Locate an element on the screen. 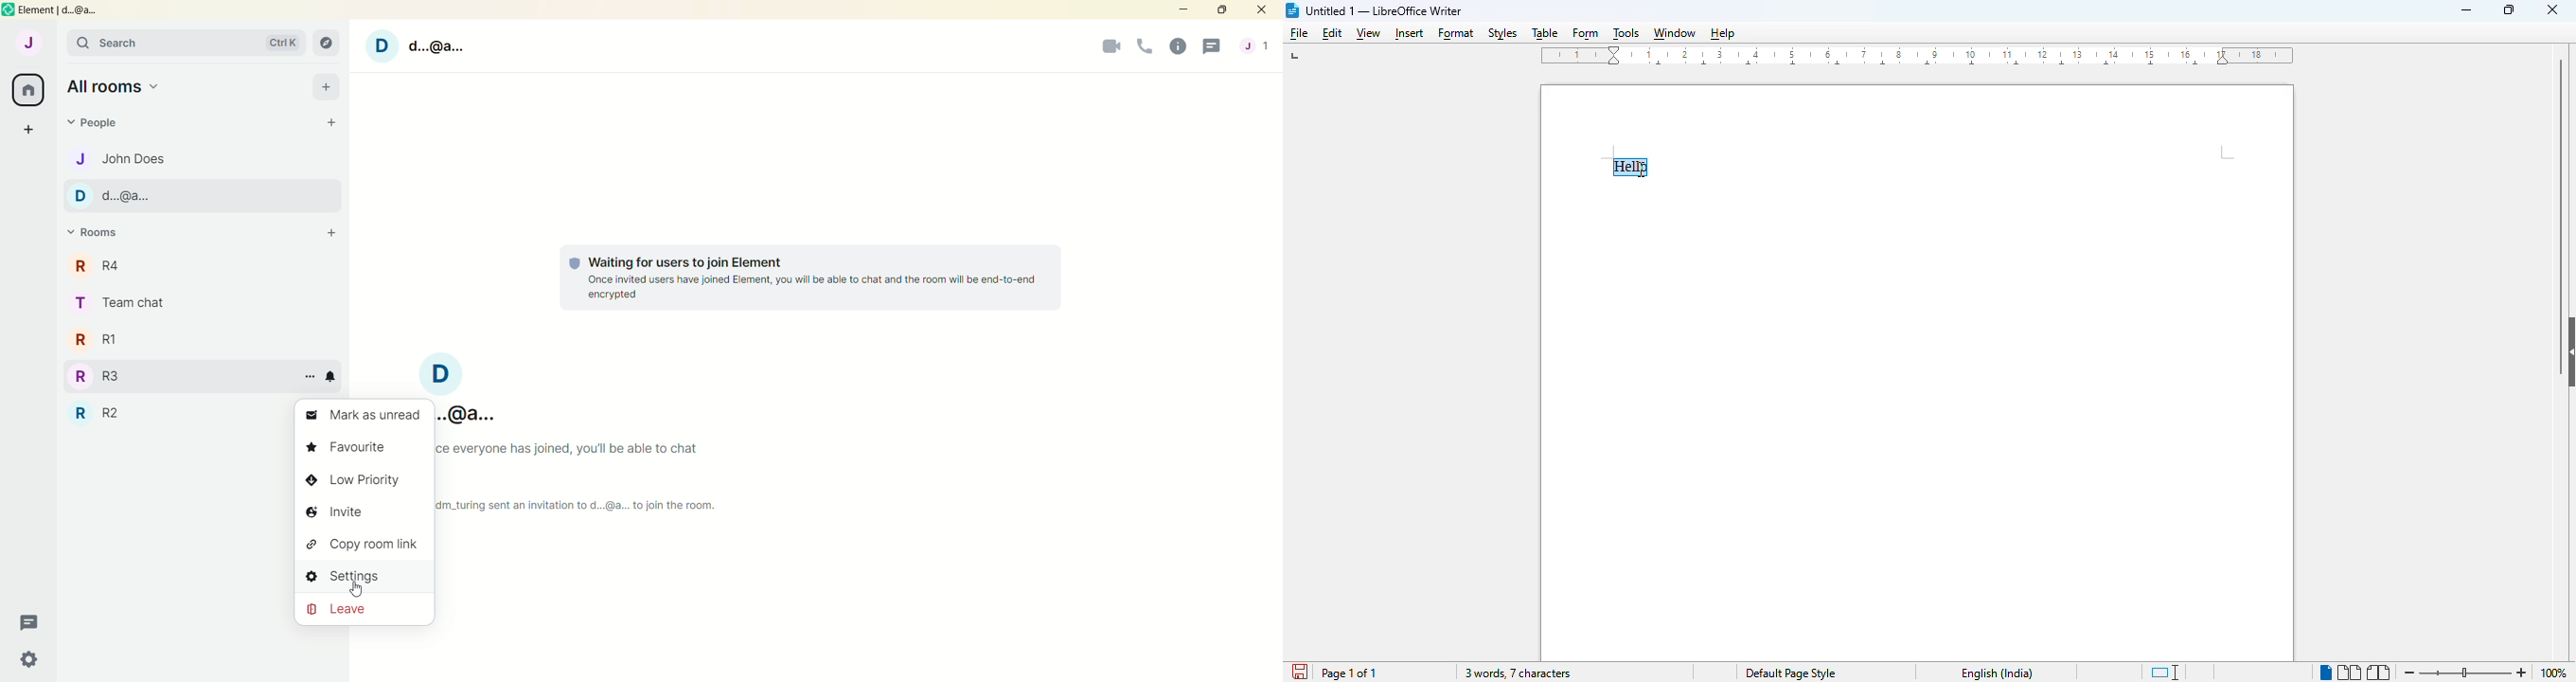 This screenshot has height=700, width=2576. logo is located at coordinates (1293, 10).